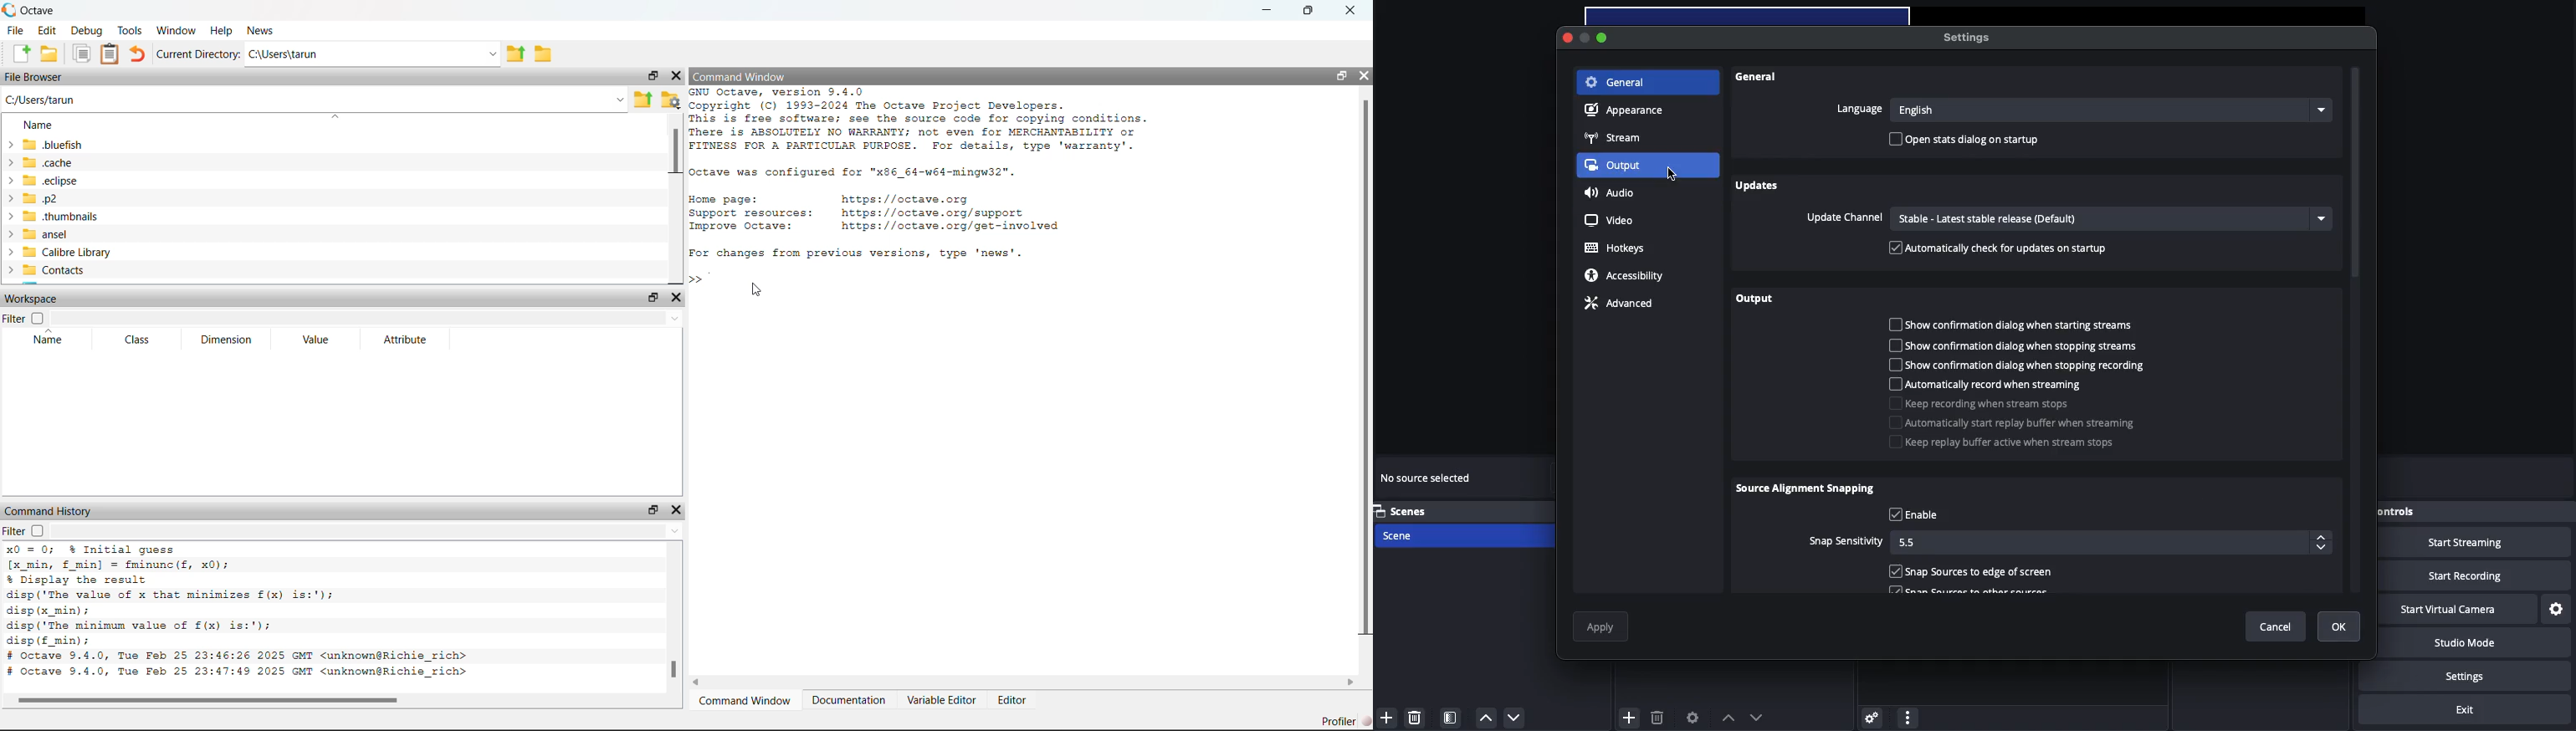 Image resolution: width=2576 pixels, height=756 pixels. Describe the element at coordinates (2557, 610) in the screenshot. I see `Settings` at that location.